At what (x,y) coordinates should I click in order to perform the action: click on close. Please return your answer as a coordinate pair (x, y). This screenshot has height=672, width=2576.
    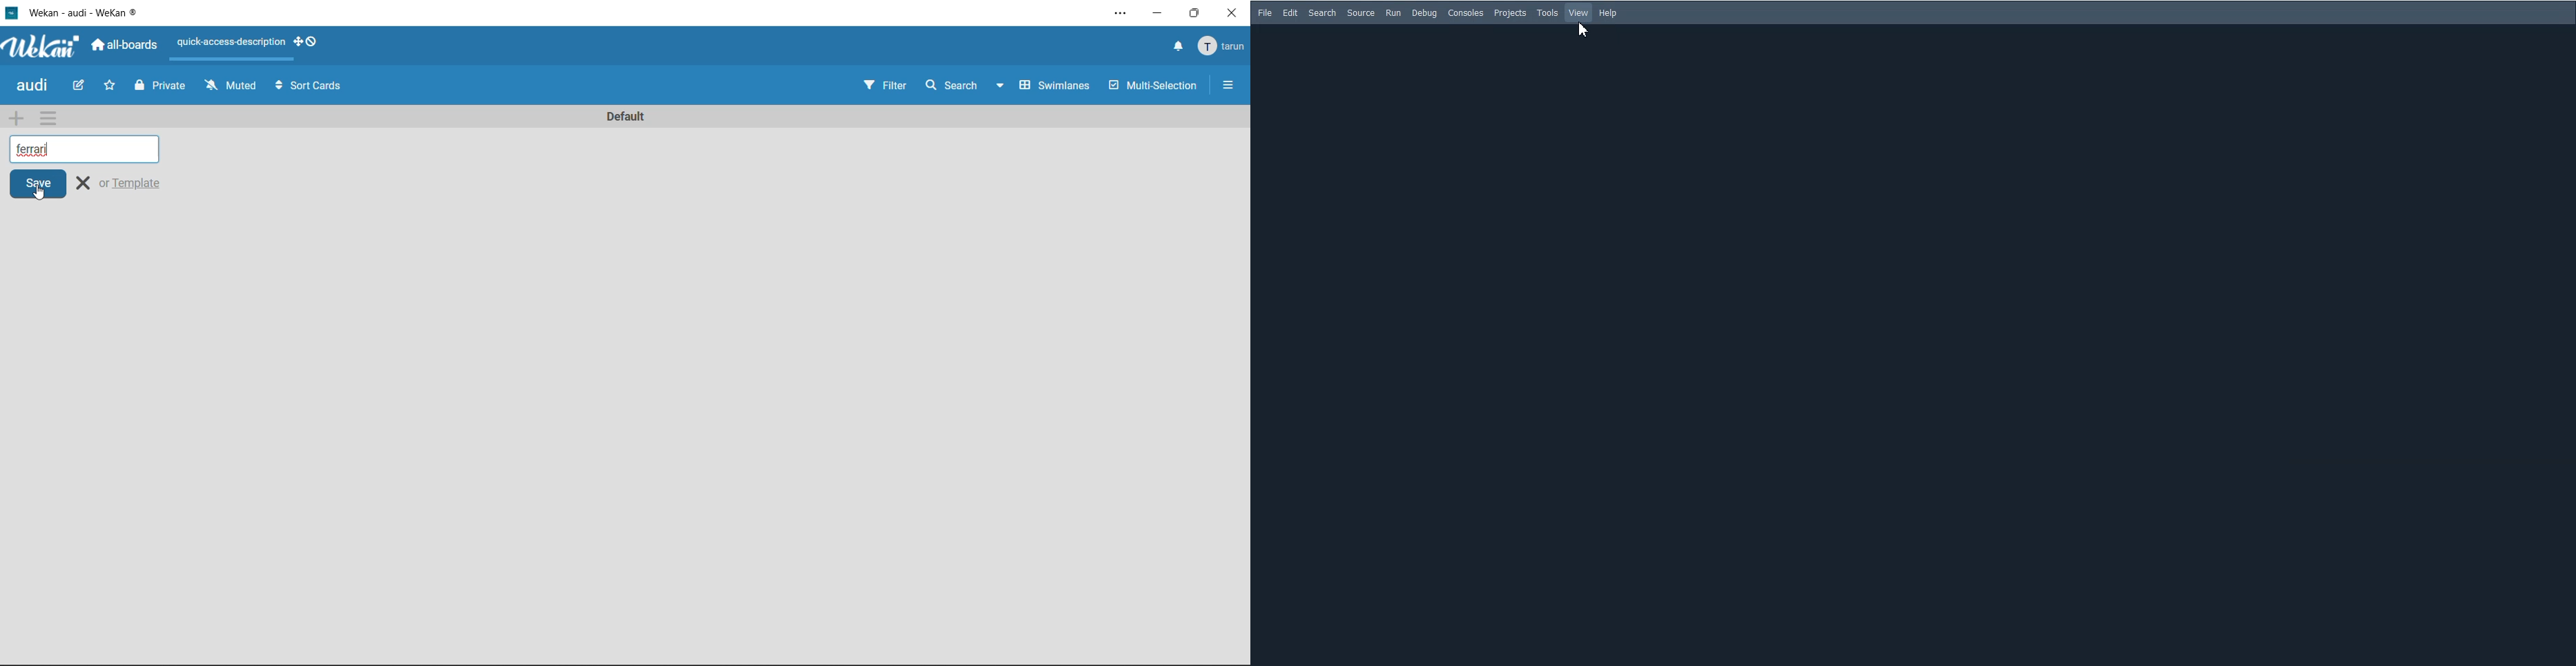
    Looking at the image, I should click on (84, 184).